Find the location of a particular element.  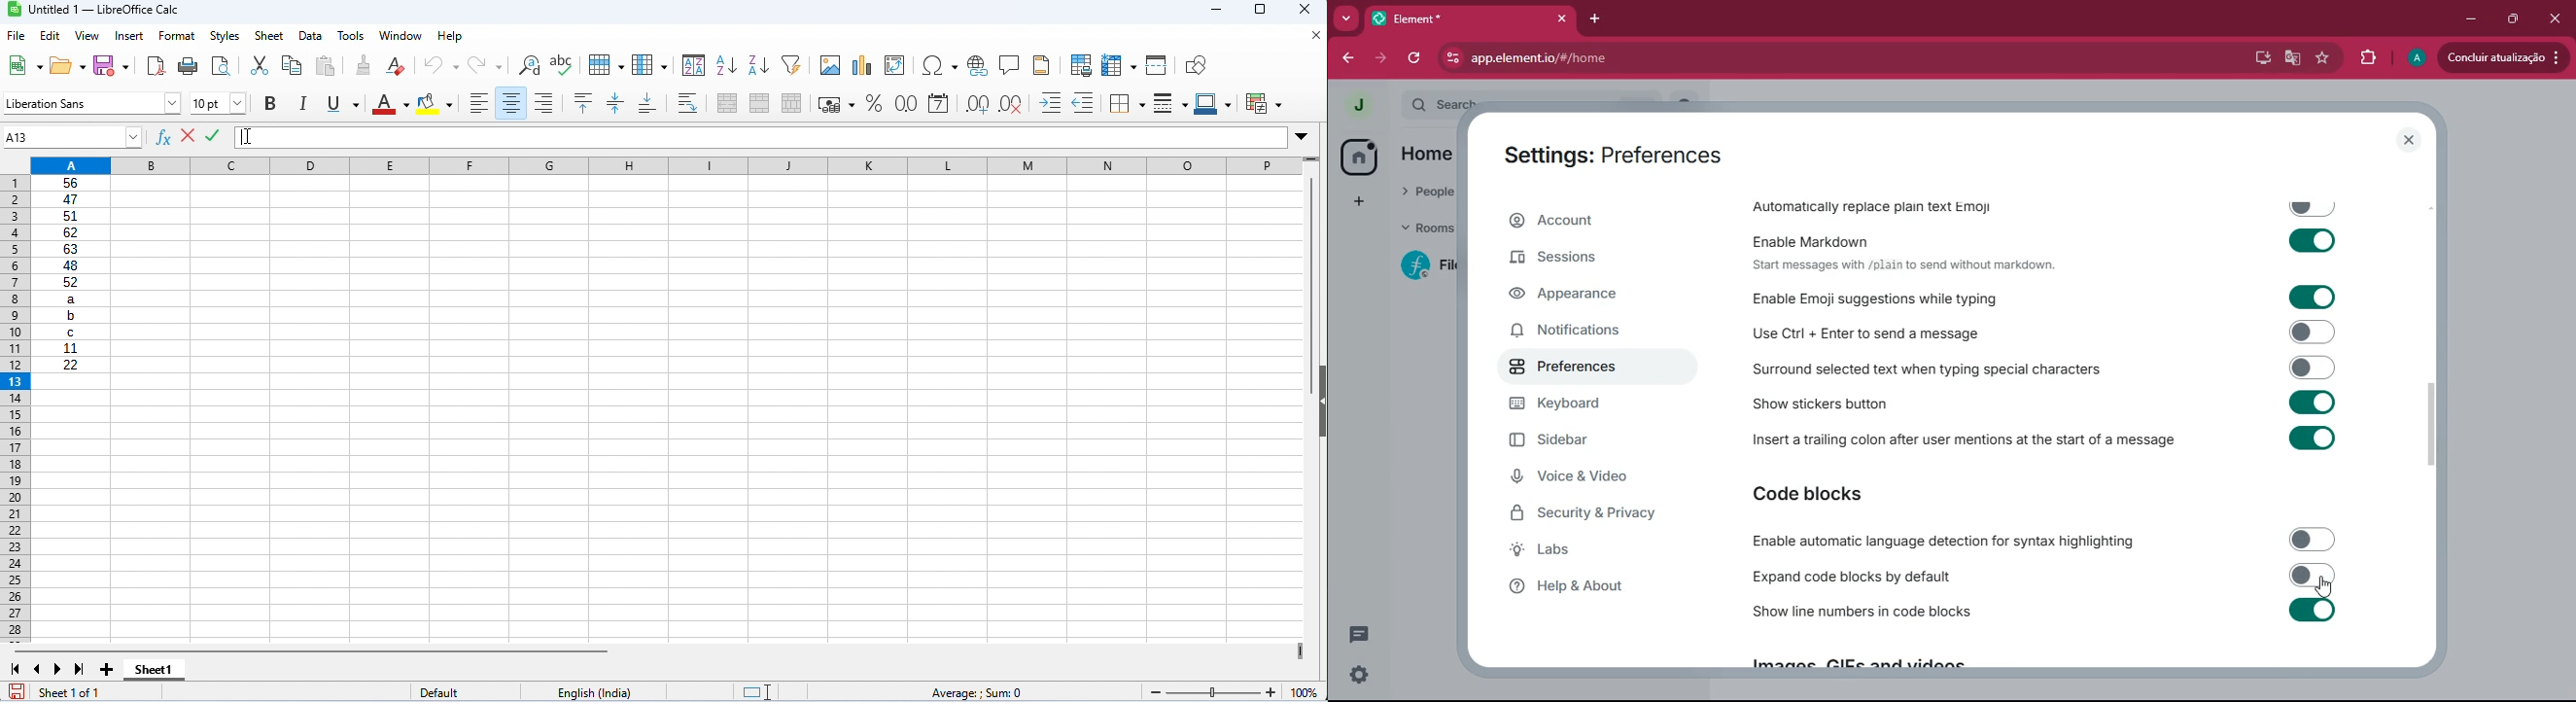

 is located at coordinates (270, 104).